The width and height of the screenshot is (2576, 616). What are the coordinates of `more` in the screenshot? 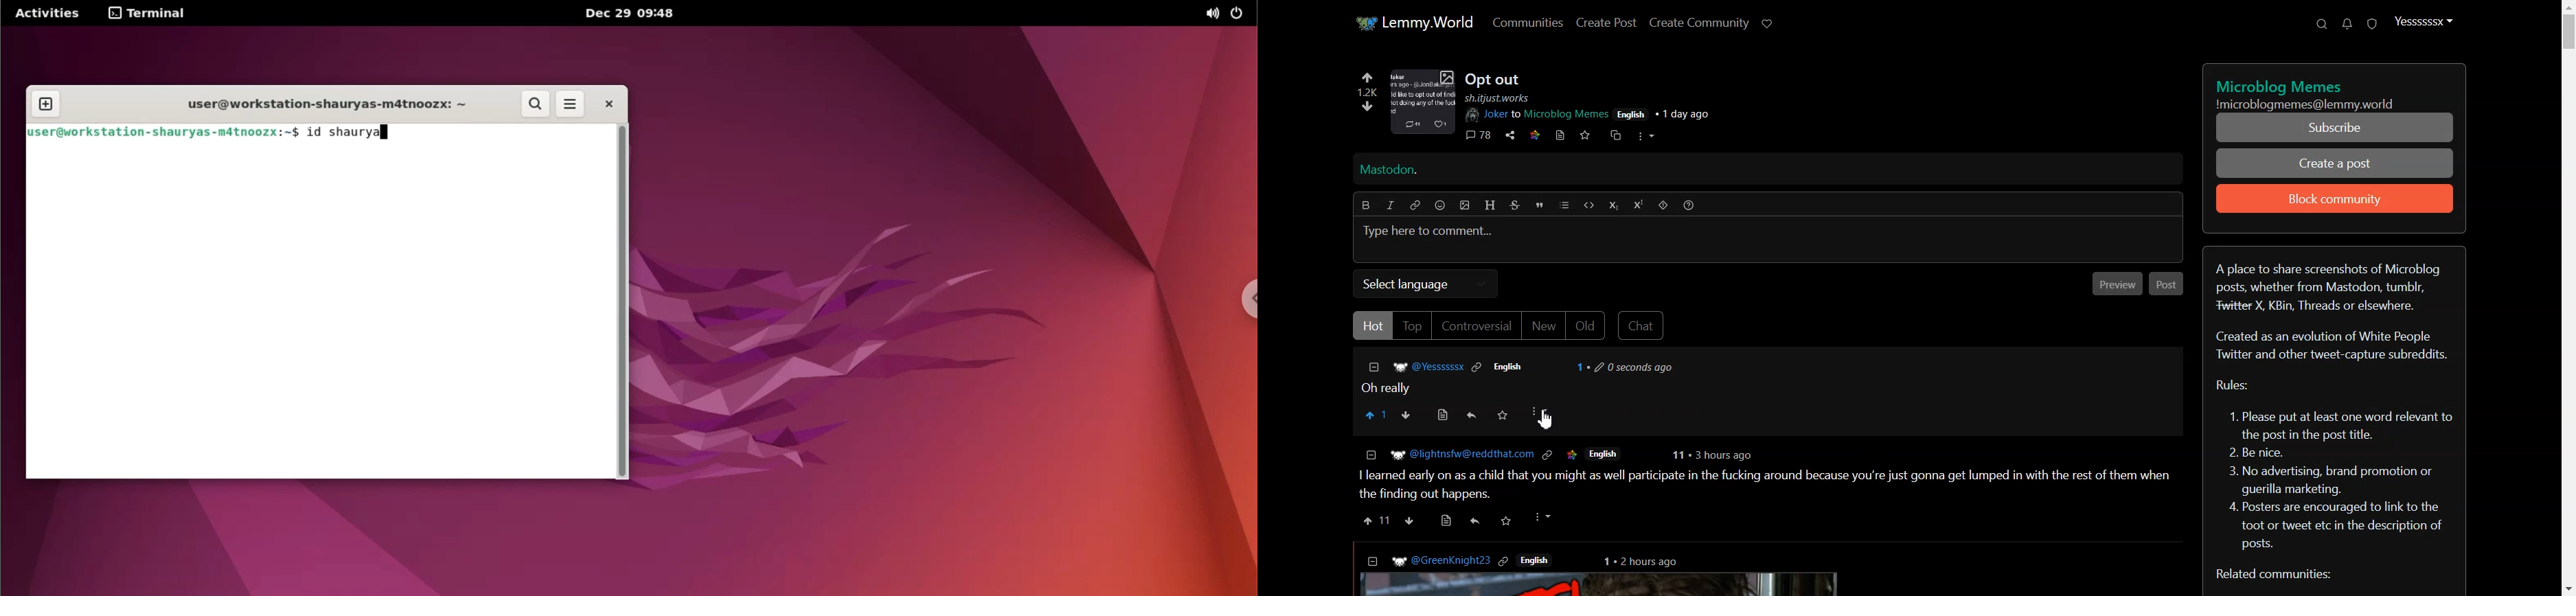 It's located at (1646, 137).